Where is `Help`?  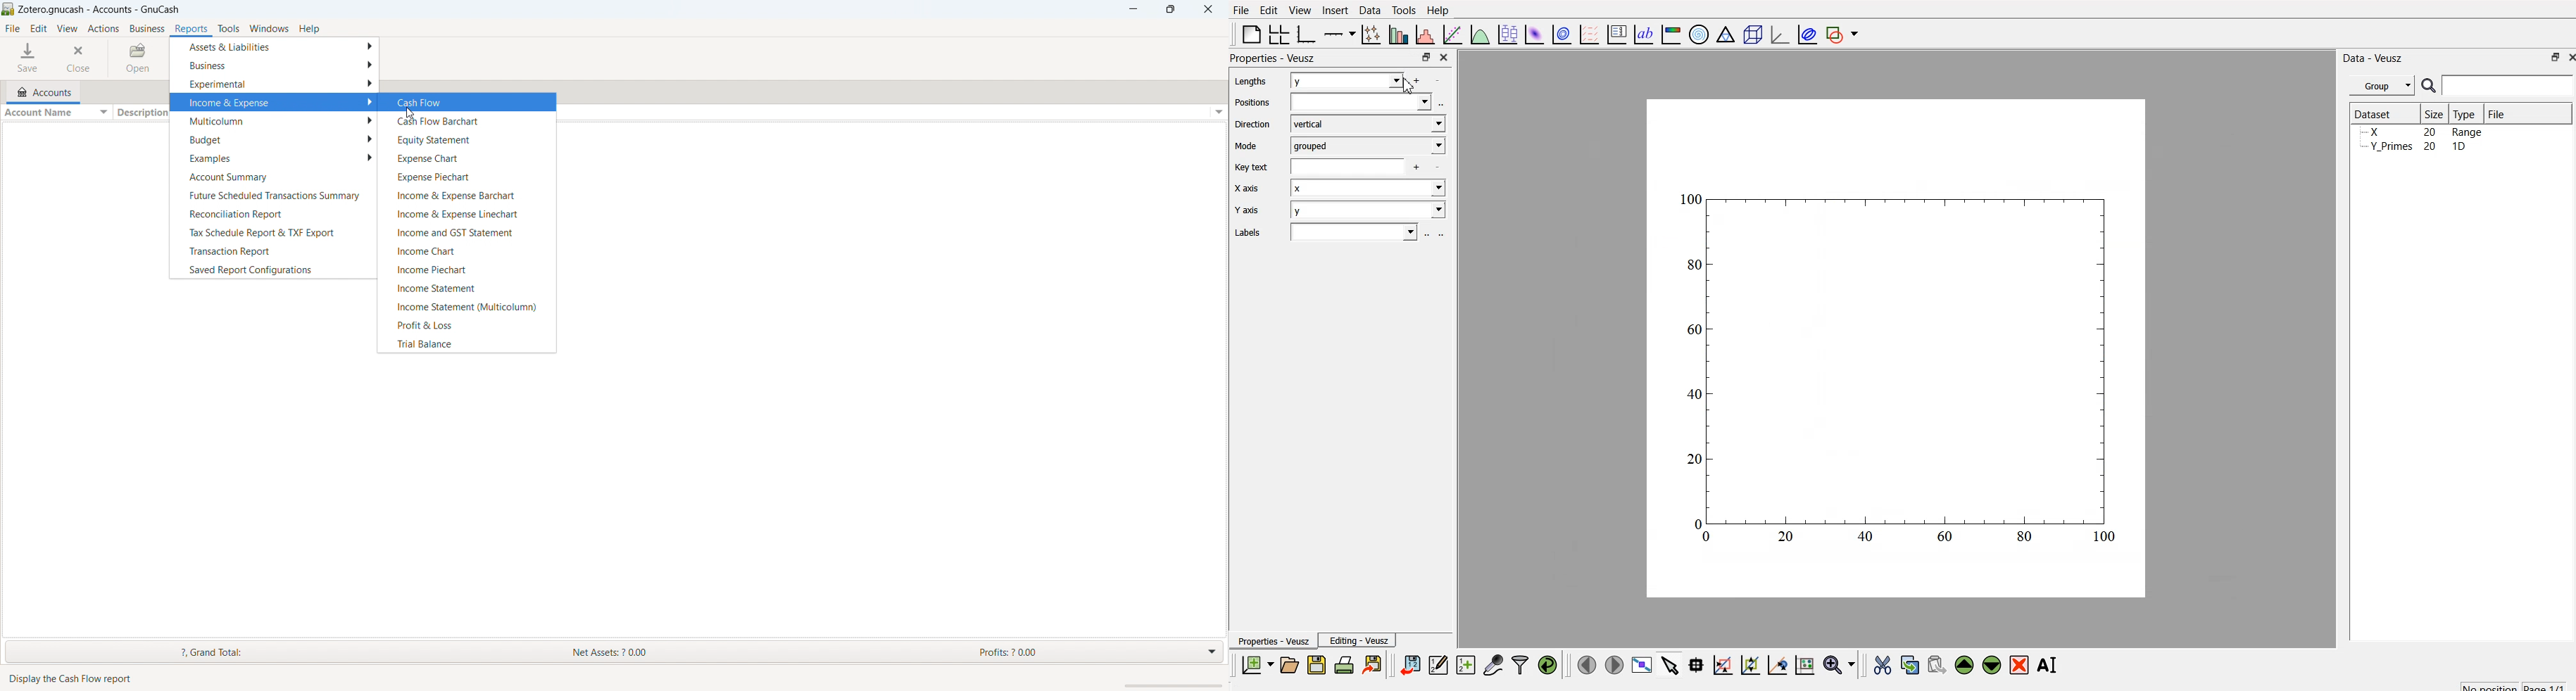
Help is located at coordinates (1441, 10).